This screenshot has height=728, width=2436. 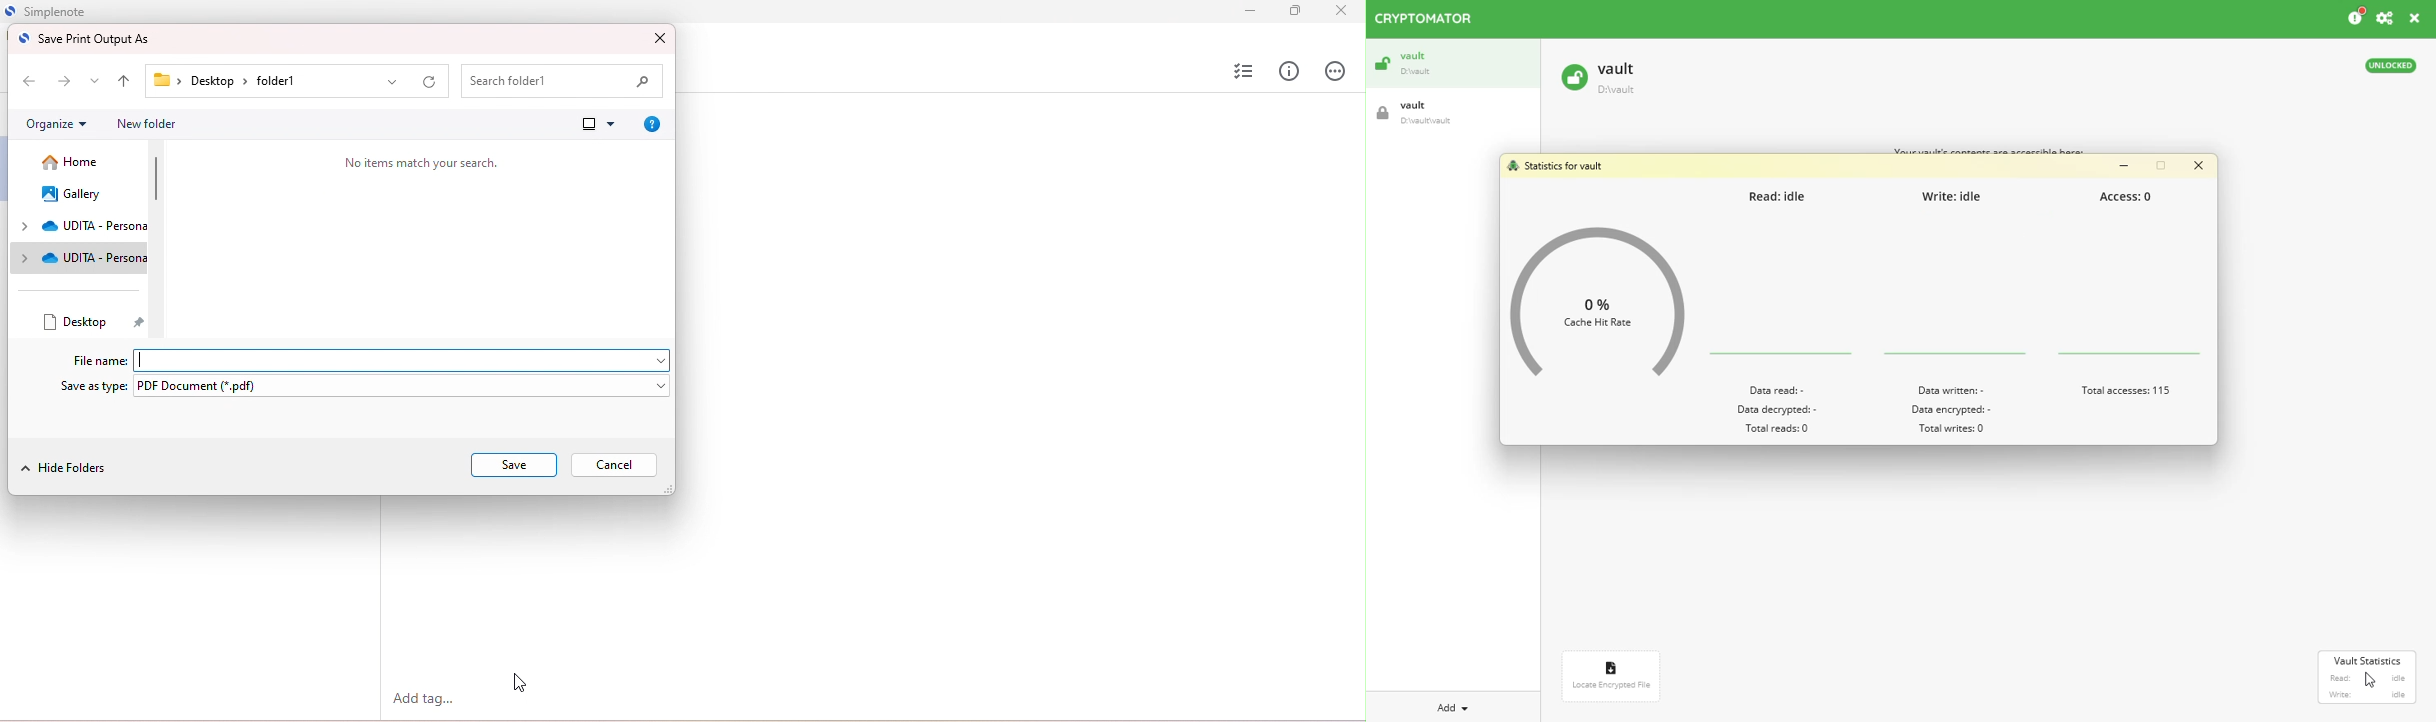 I want to click on udita-personal, so click(x=80, y=227).